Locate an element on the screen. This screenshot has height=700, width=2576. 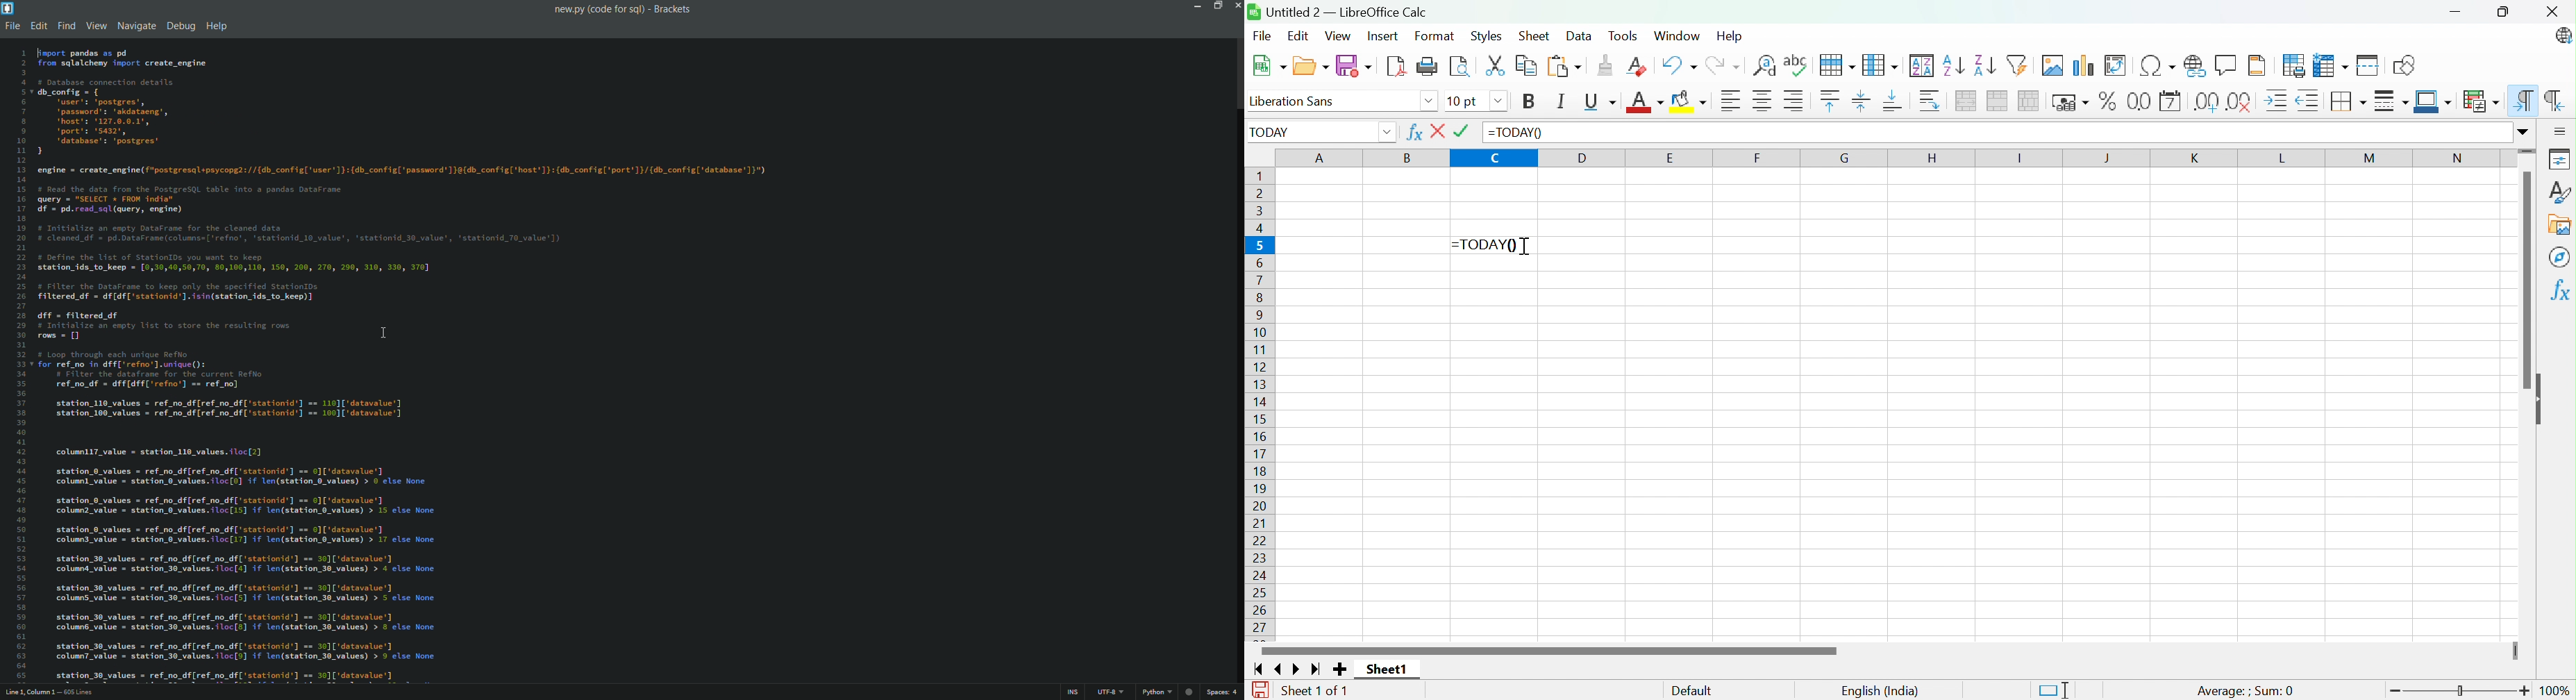
100% is located at coordinates (2558, 692).